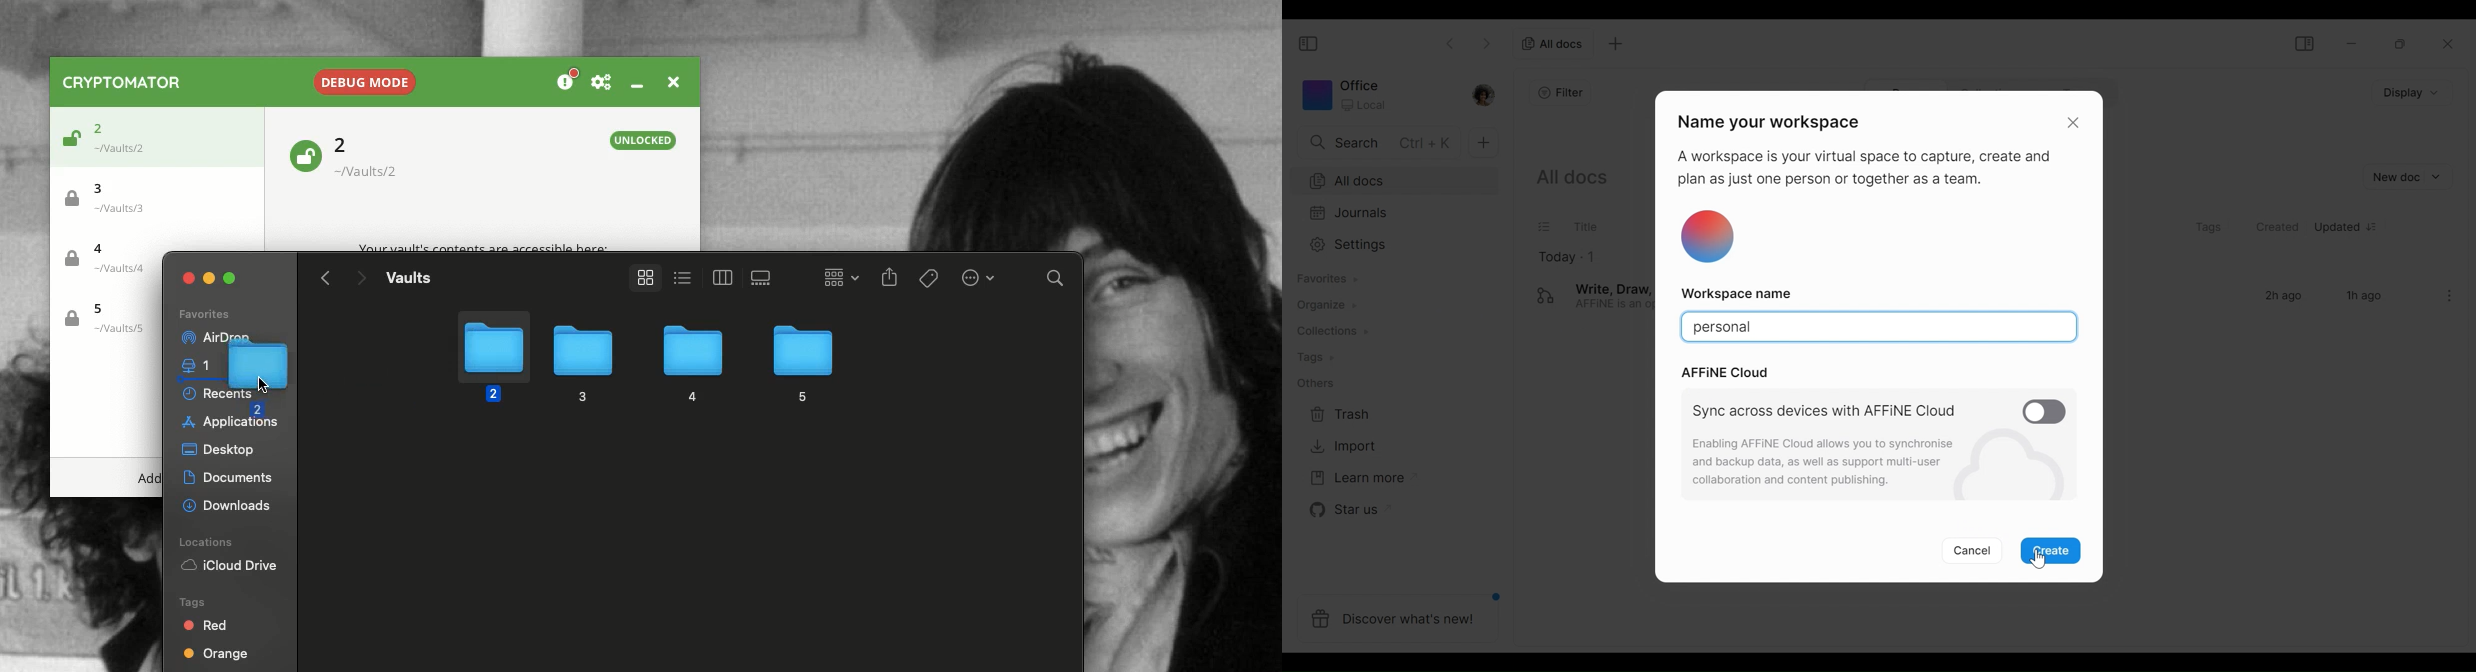  I want to click on Profile photo, so click(1488, 96).